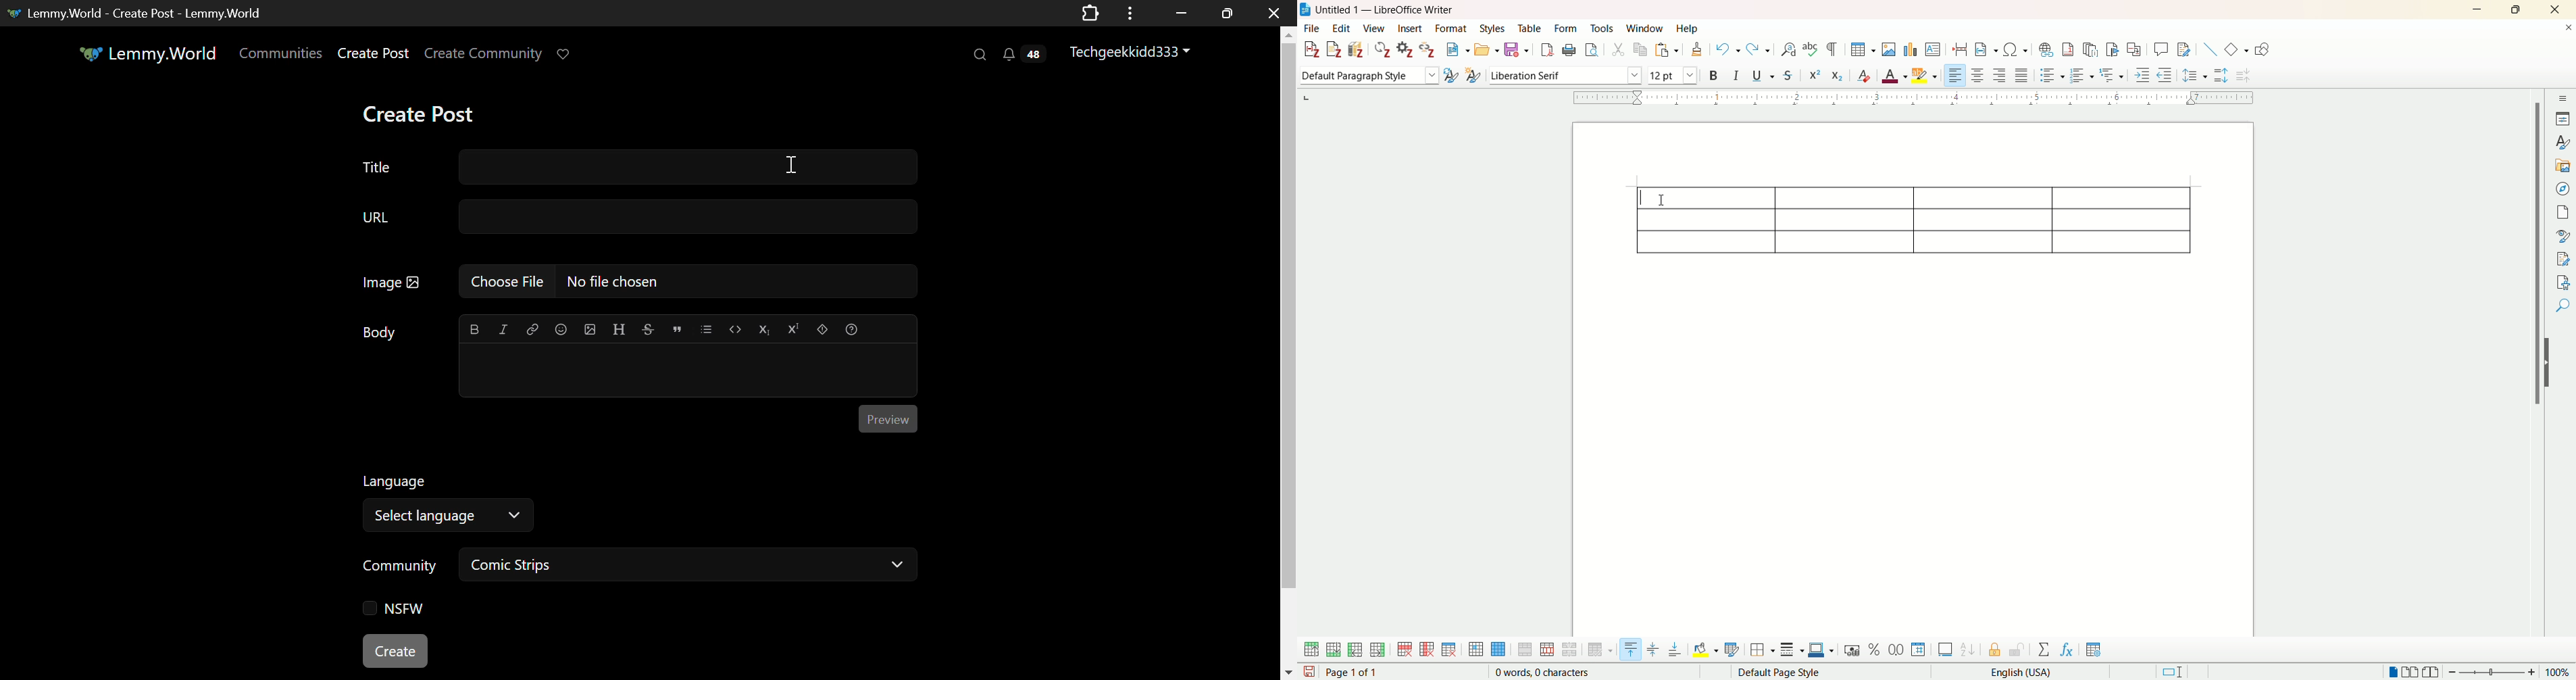  Describe the element at coordinates (1427, 49) in the screenshot. I see `unlink citations` at that location.